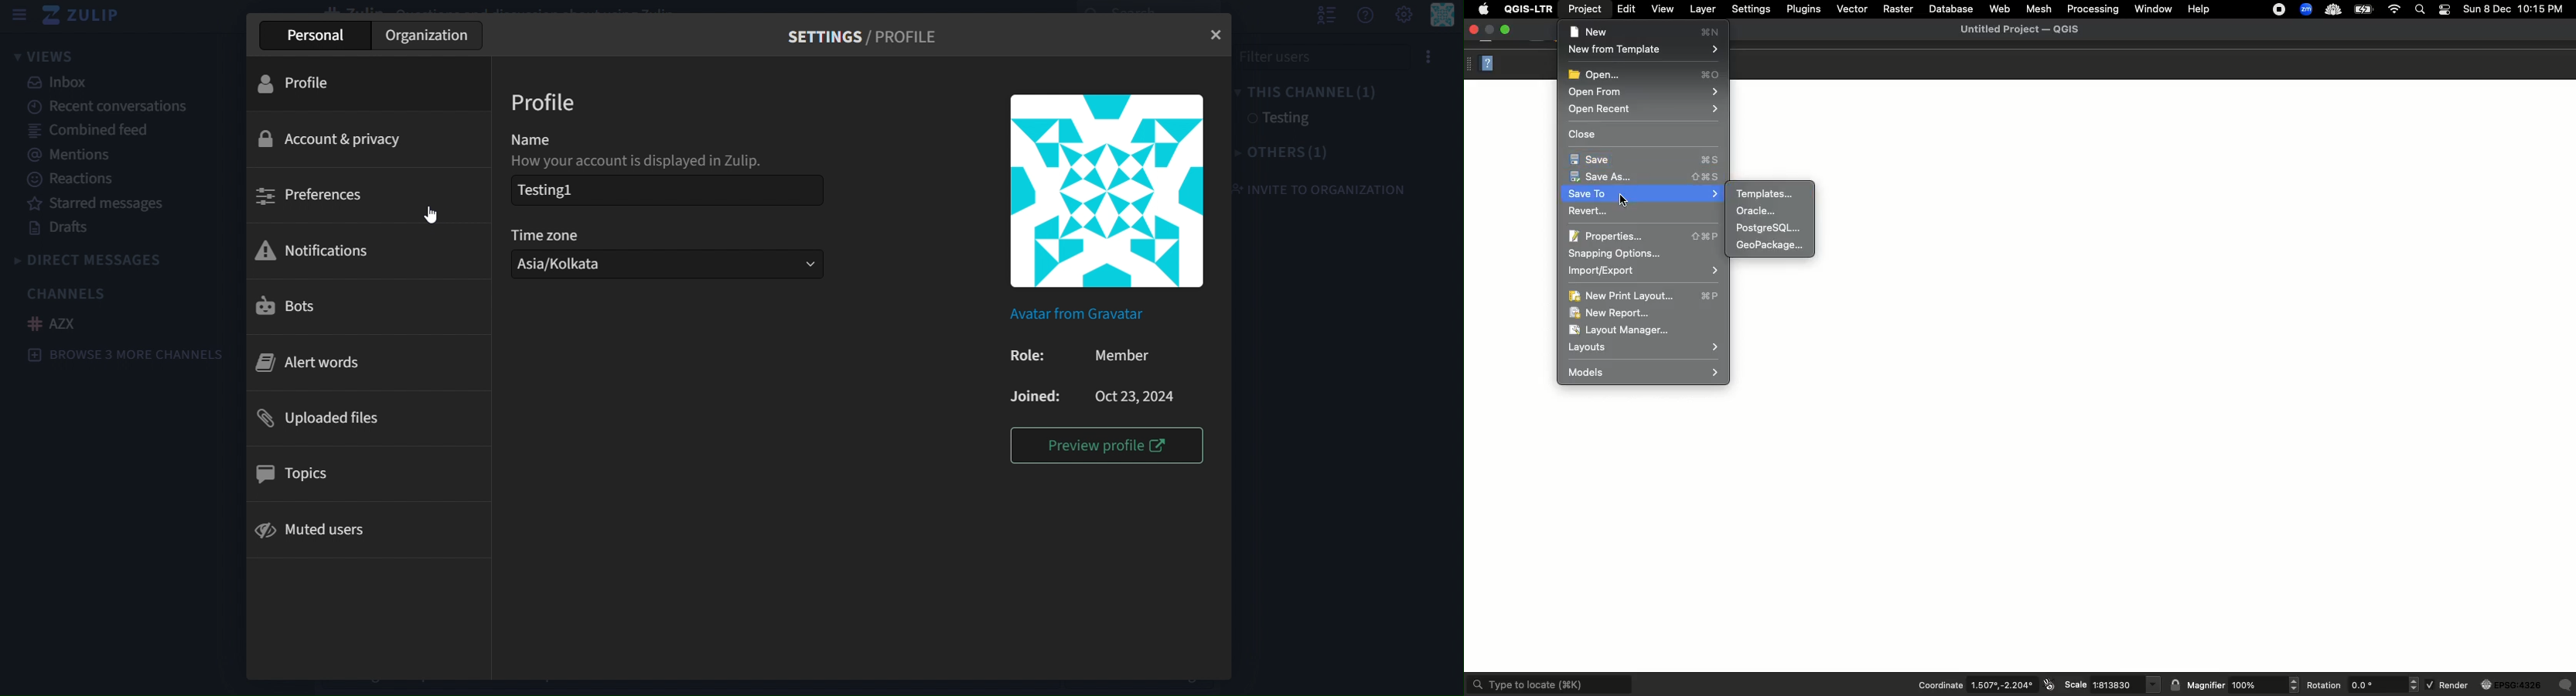 The height and width of the screenshot is (700, 2576). I want to click on lock, so click(2177, 684).